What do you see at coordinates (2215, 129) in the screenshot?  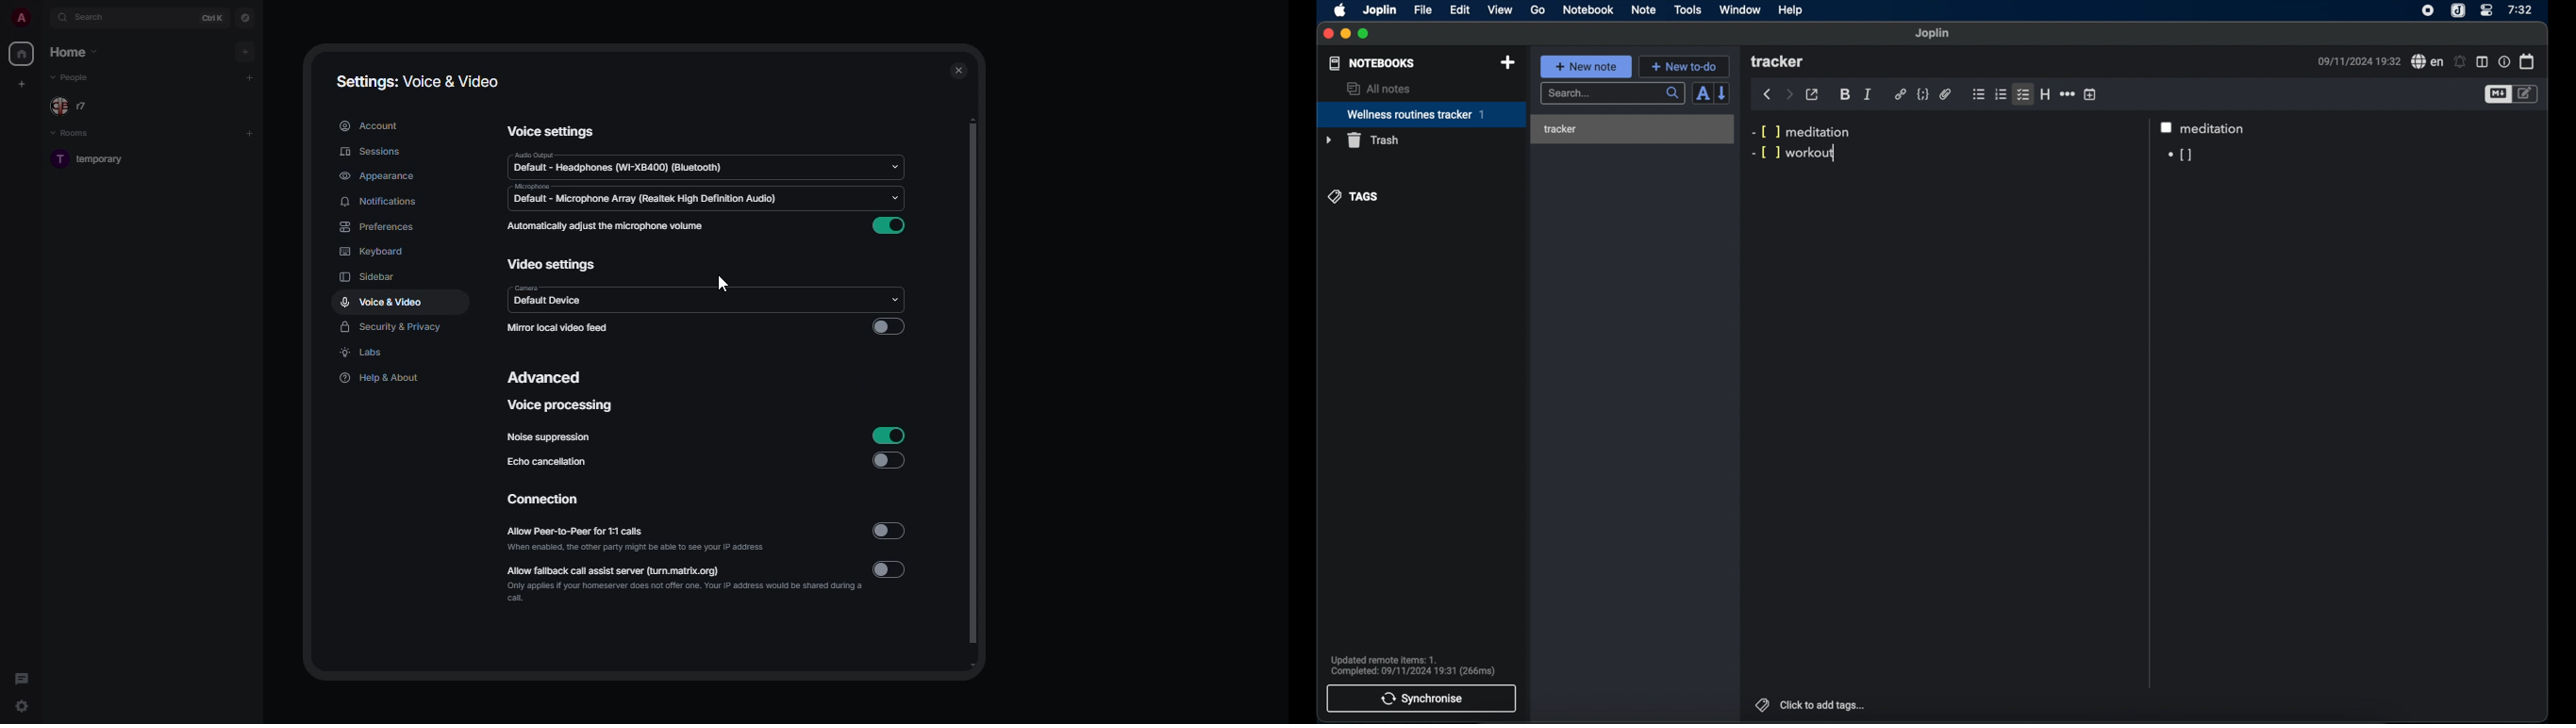 I see `meditation` at bounding box center [2215, 129].